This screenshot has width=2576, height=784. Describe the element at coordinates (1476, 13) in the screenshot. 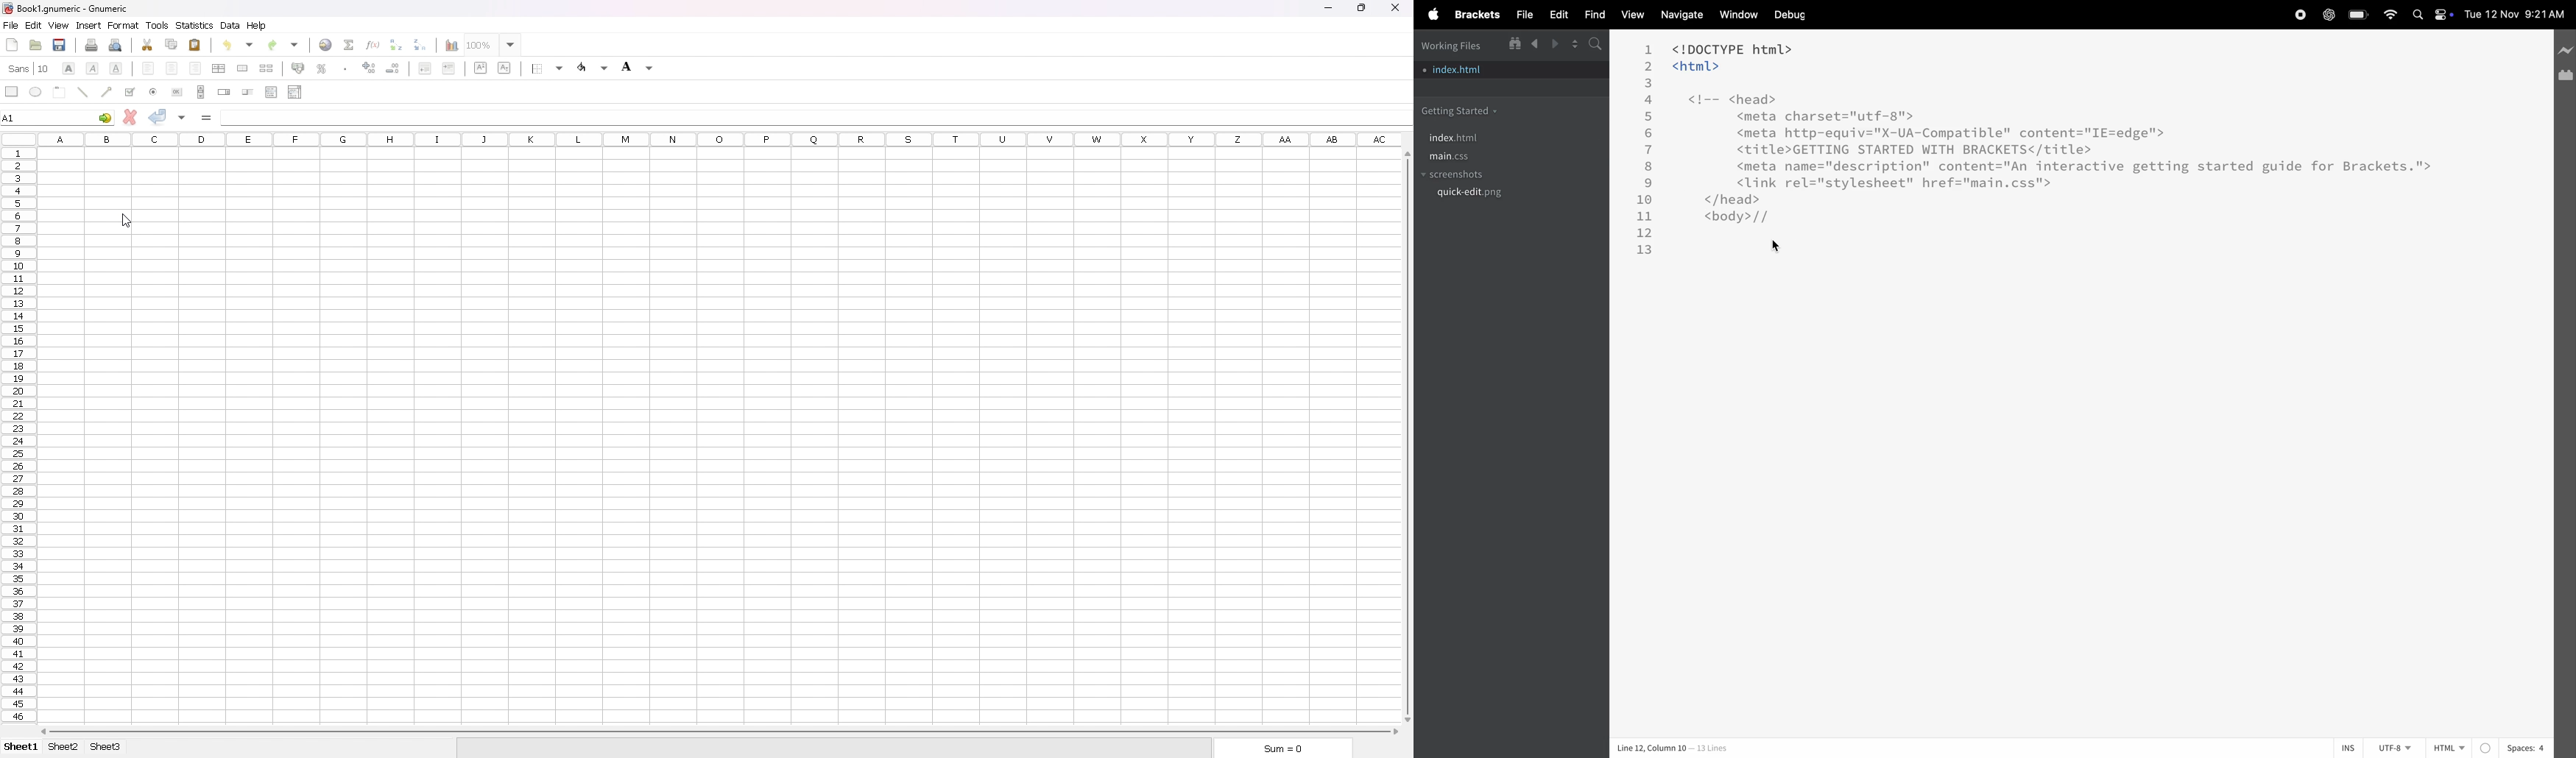

I see `brackets` at that location.